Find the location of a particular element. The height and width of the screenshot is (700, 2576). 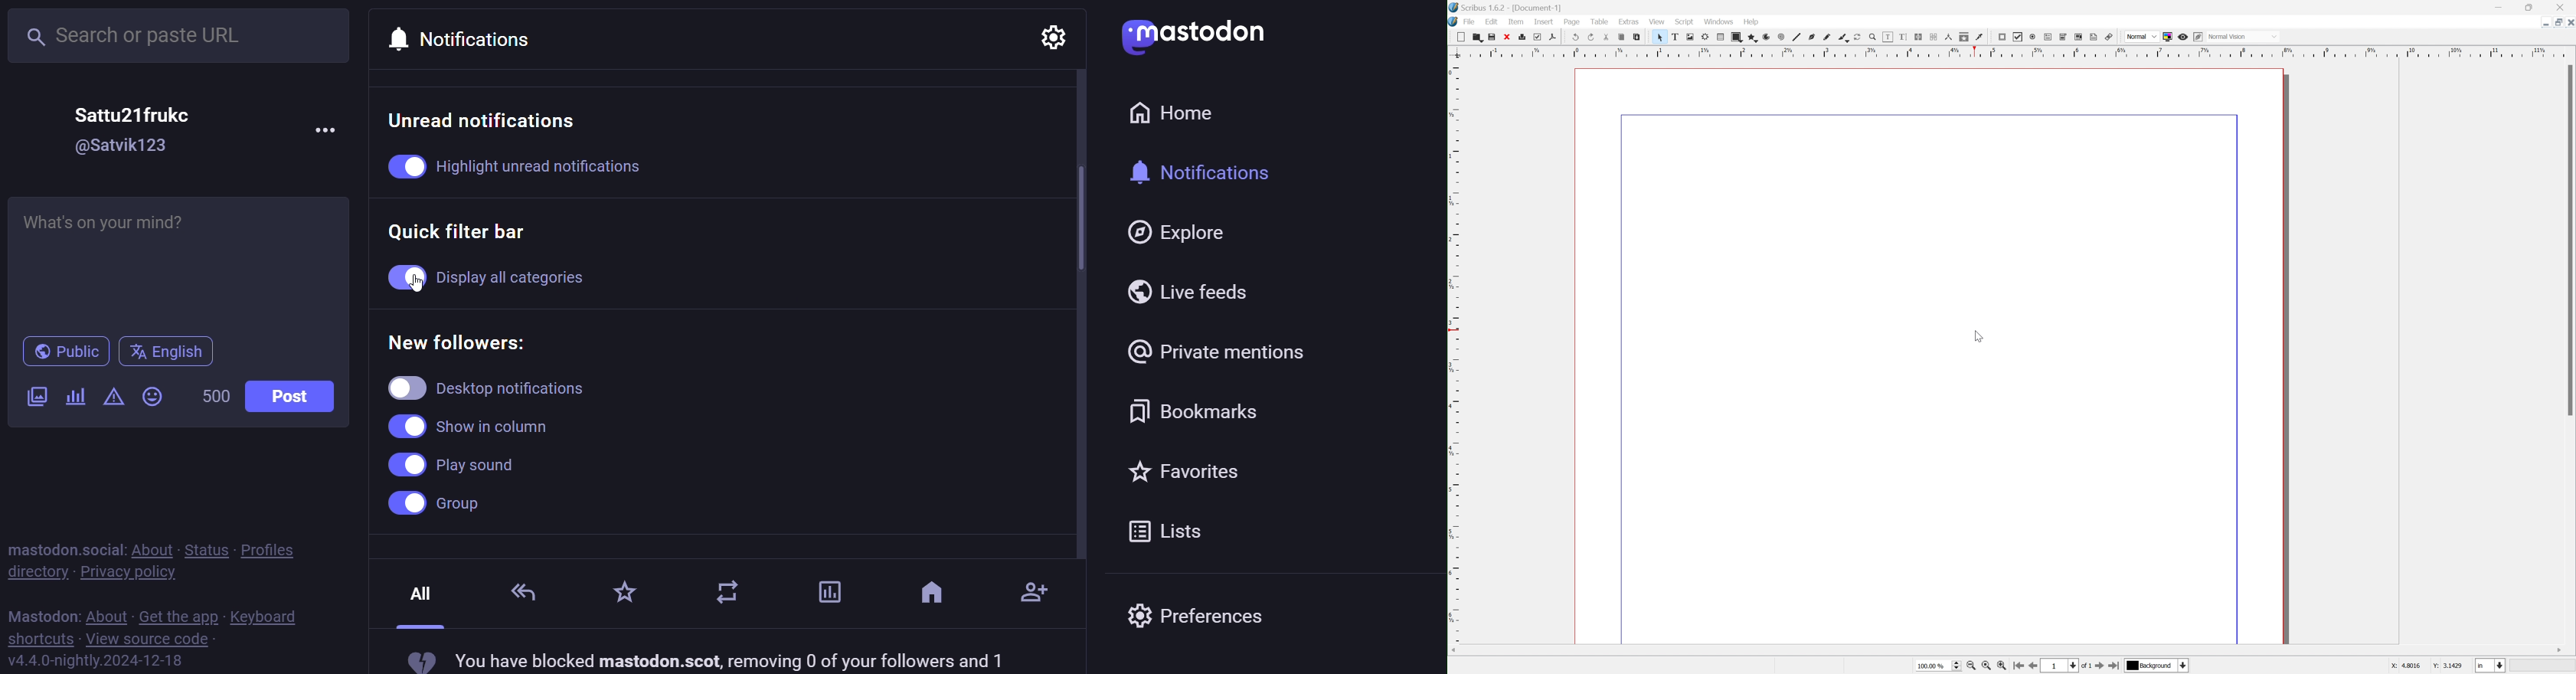

 is located at coordinates (2049, 37).